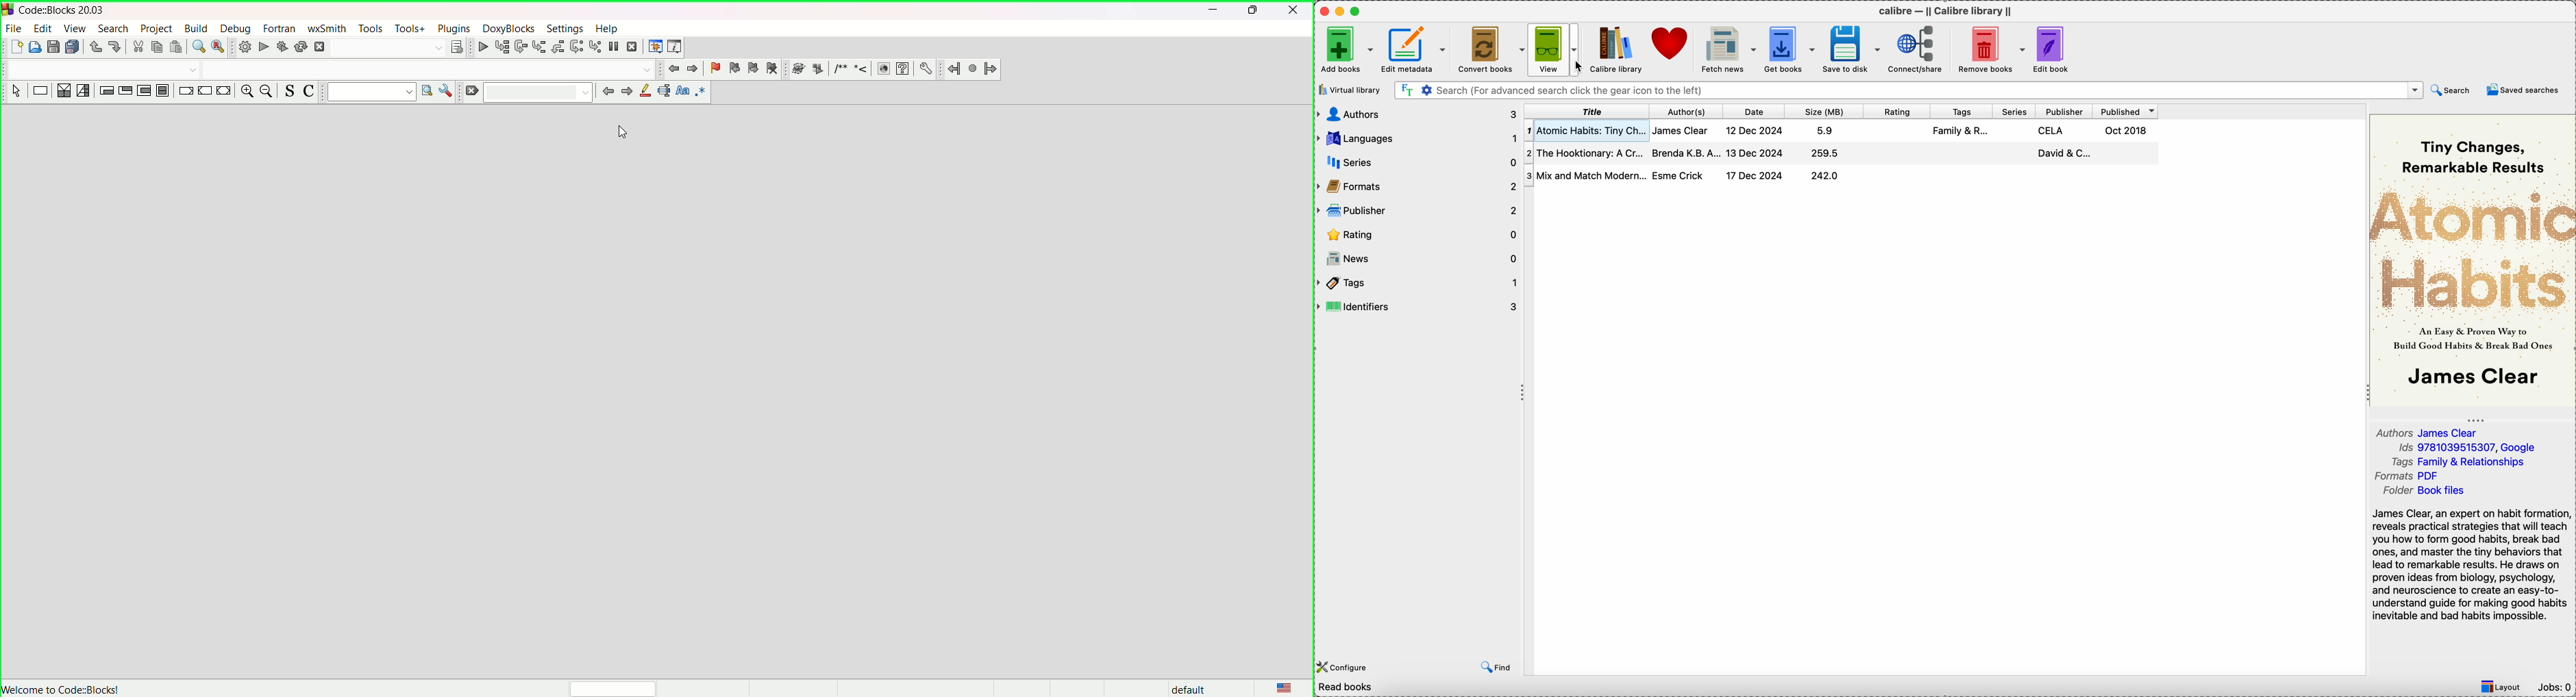 This screenshot has width=2576, height=700. I want to click on date, so click(1757, 111).